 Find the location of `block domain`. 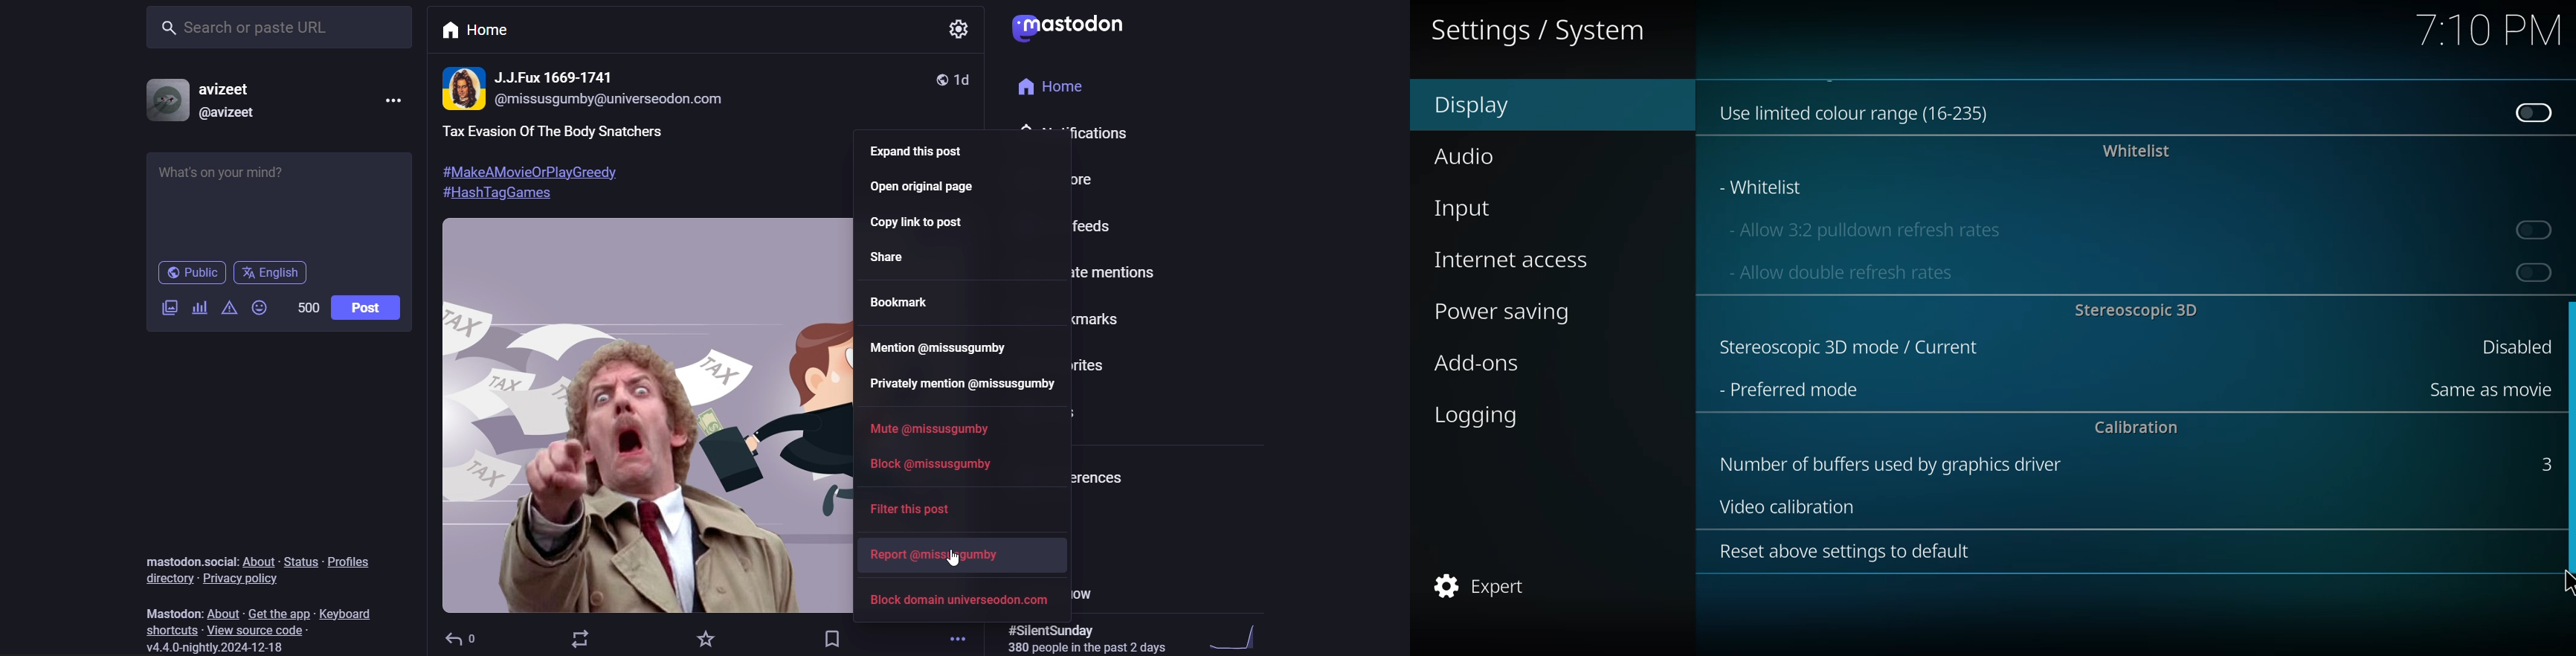

block domain is located at coordinates (955, 599).